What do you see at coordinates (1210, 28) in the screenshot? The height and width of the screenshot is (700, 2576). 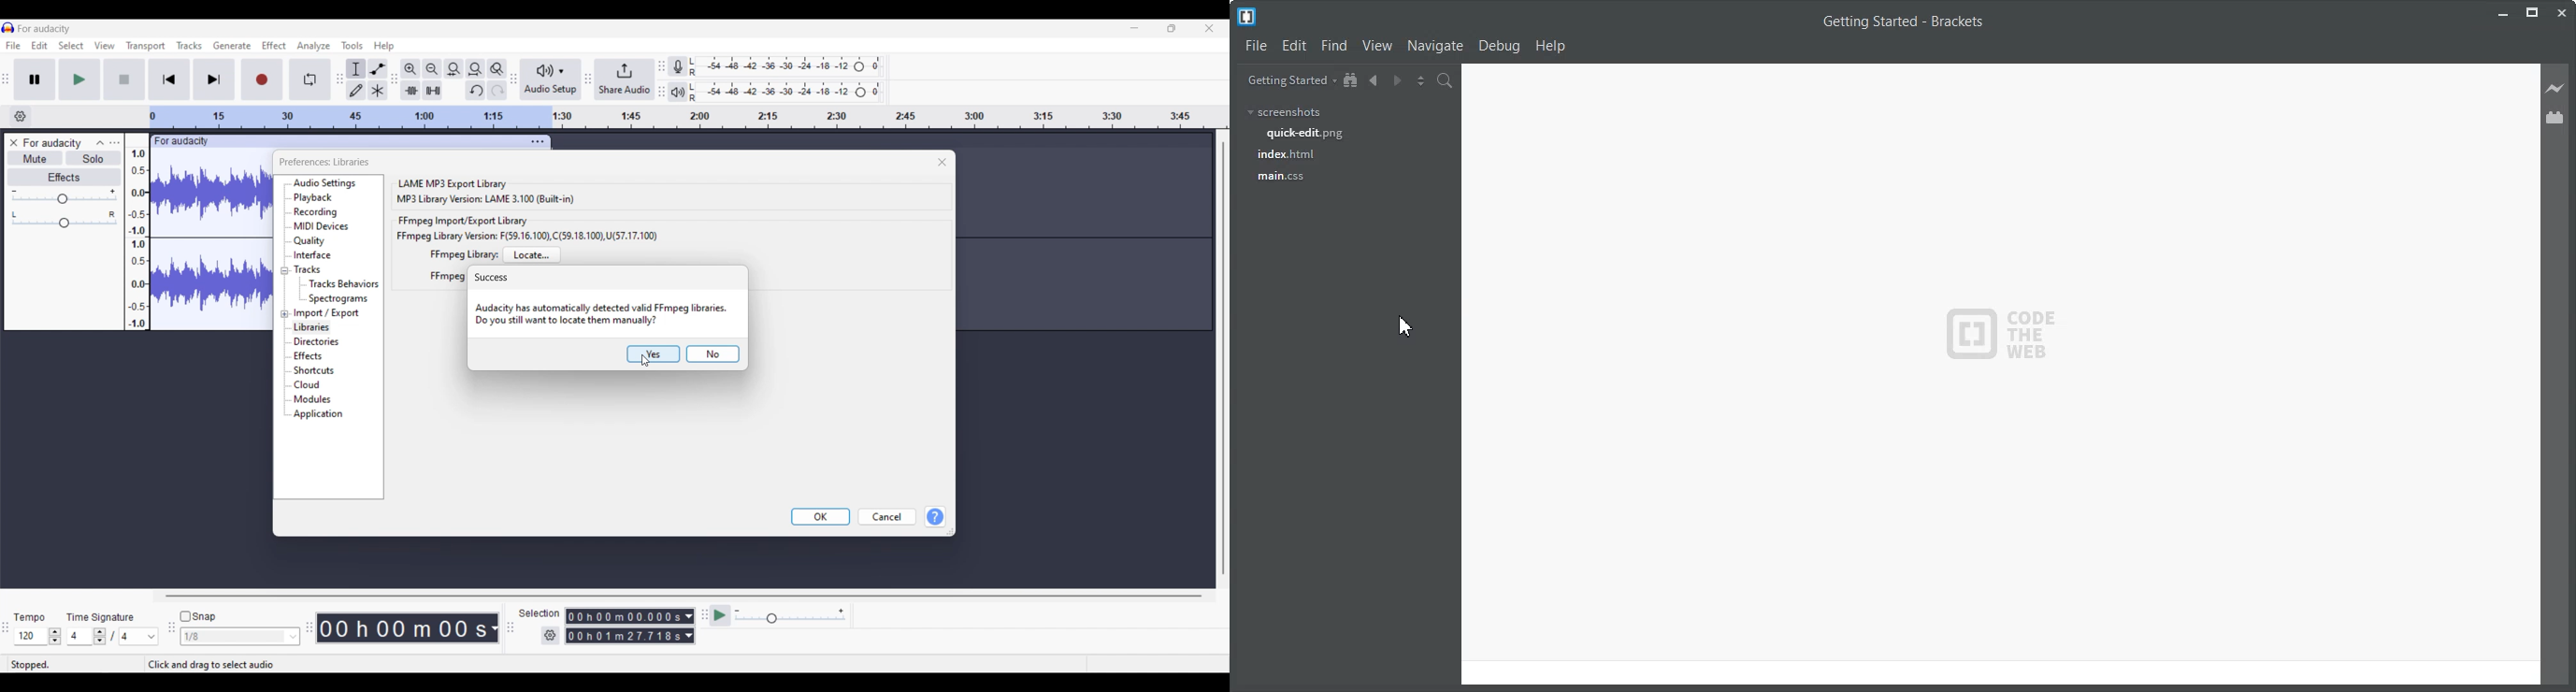 I see `Close interface` at bounding box center [1210, 28].